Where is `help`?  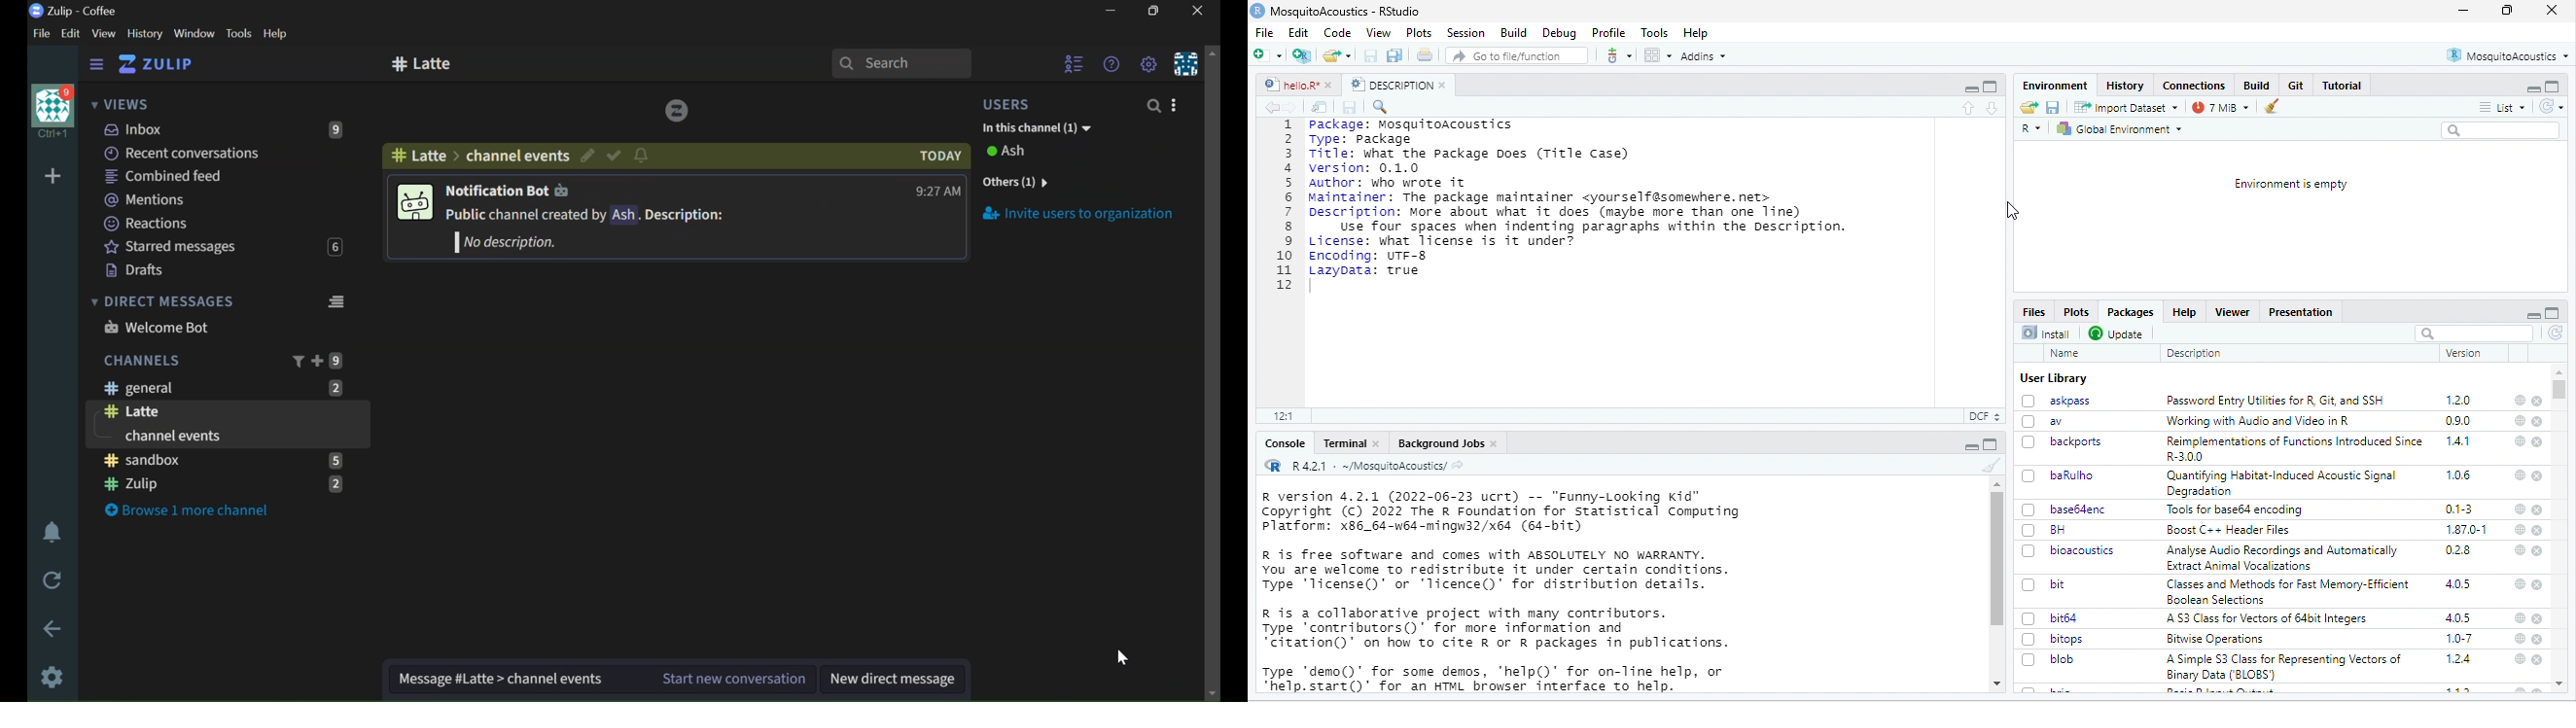
help is located at coordinates (2518, 660).